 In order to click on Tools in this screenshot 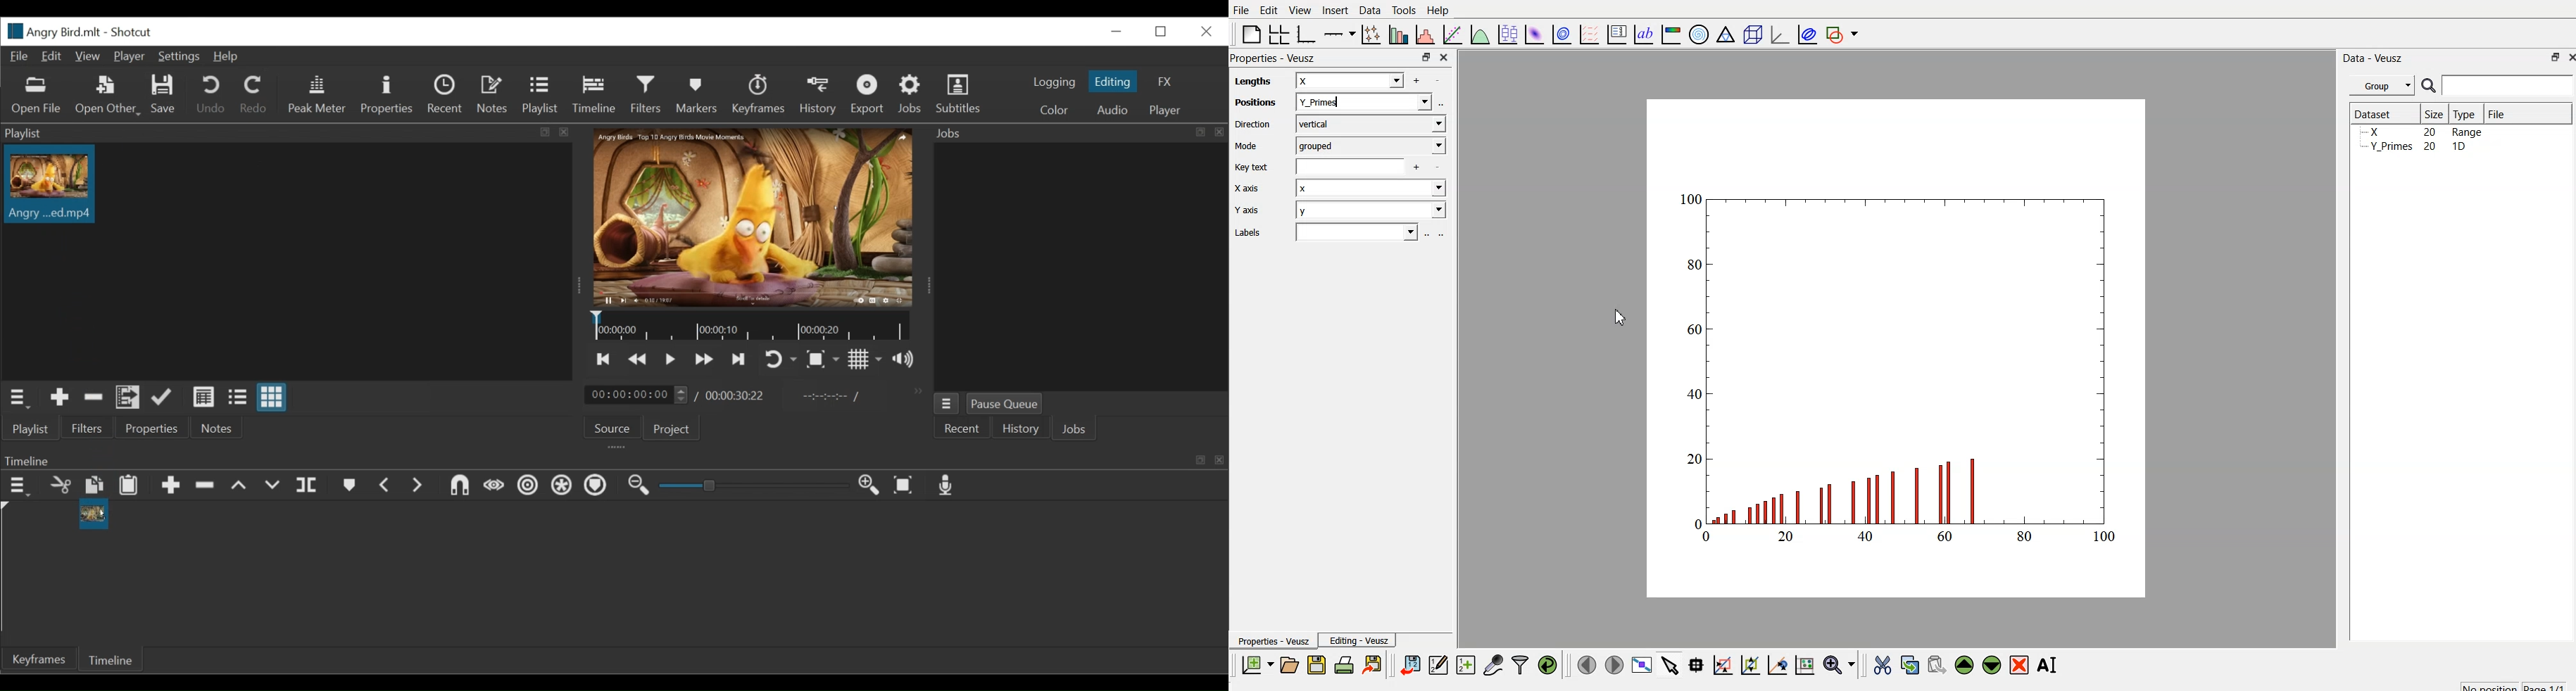, I will do `click(1403, 9)`.